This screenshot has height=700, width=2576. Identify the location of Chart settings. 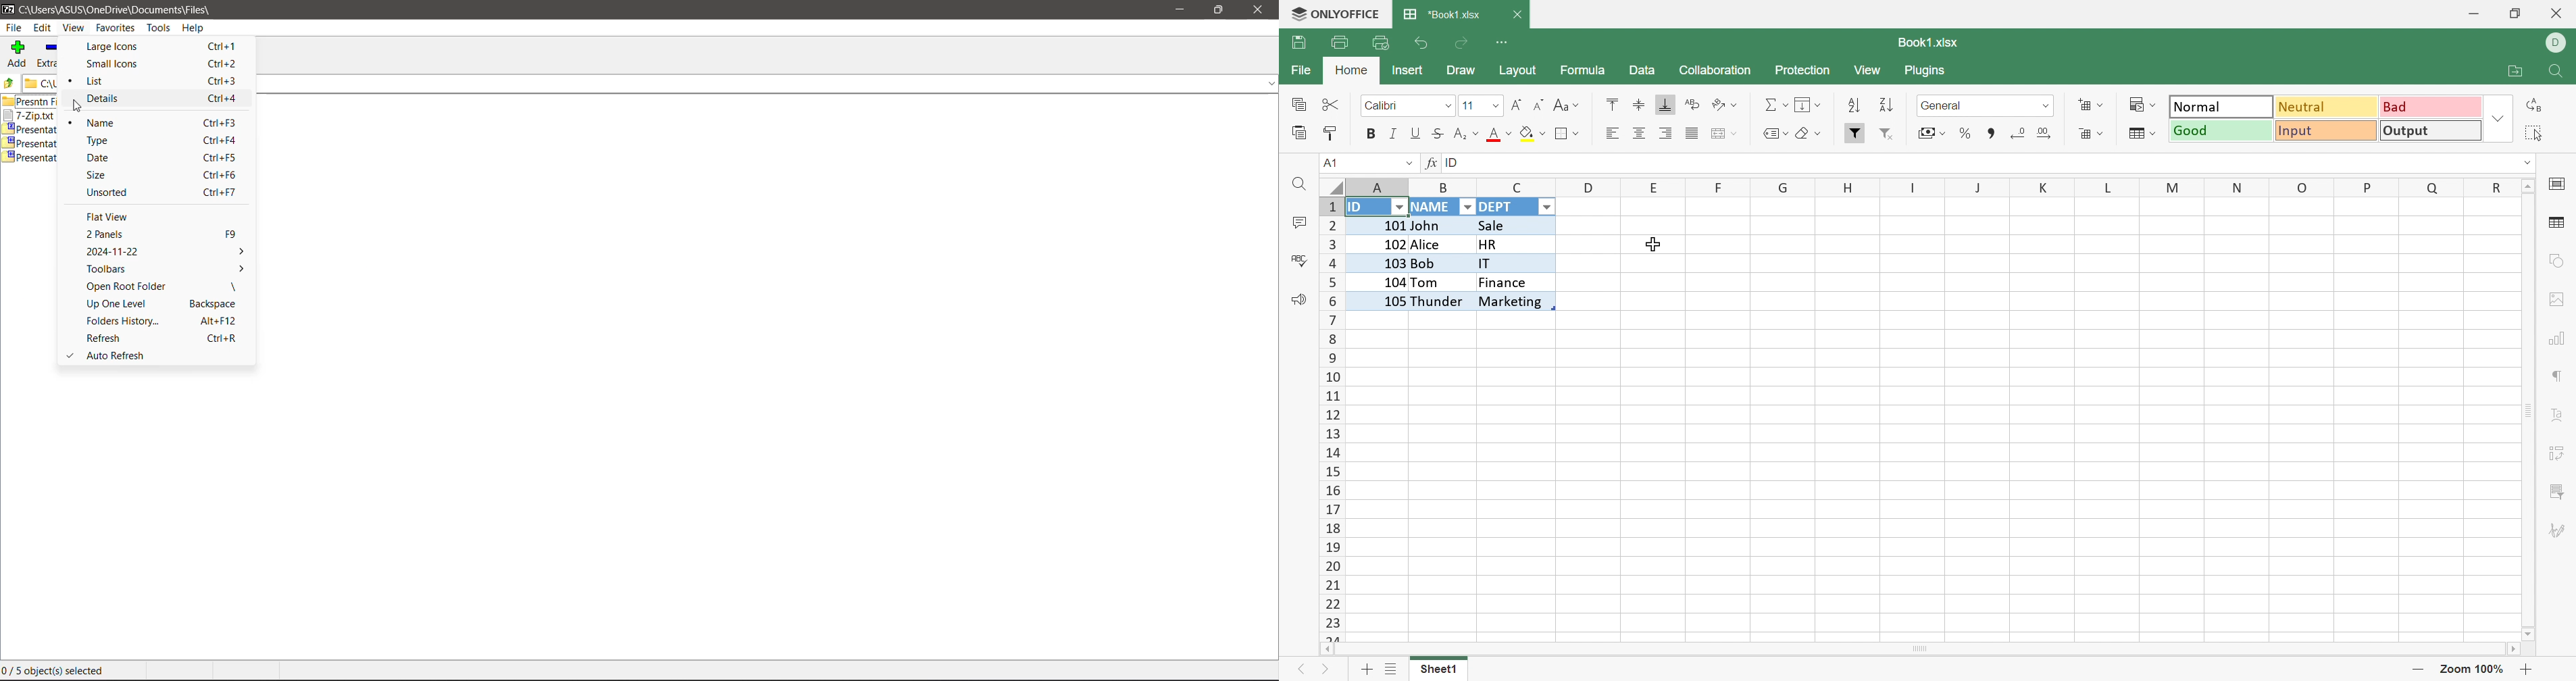
(2553, 339).